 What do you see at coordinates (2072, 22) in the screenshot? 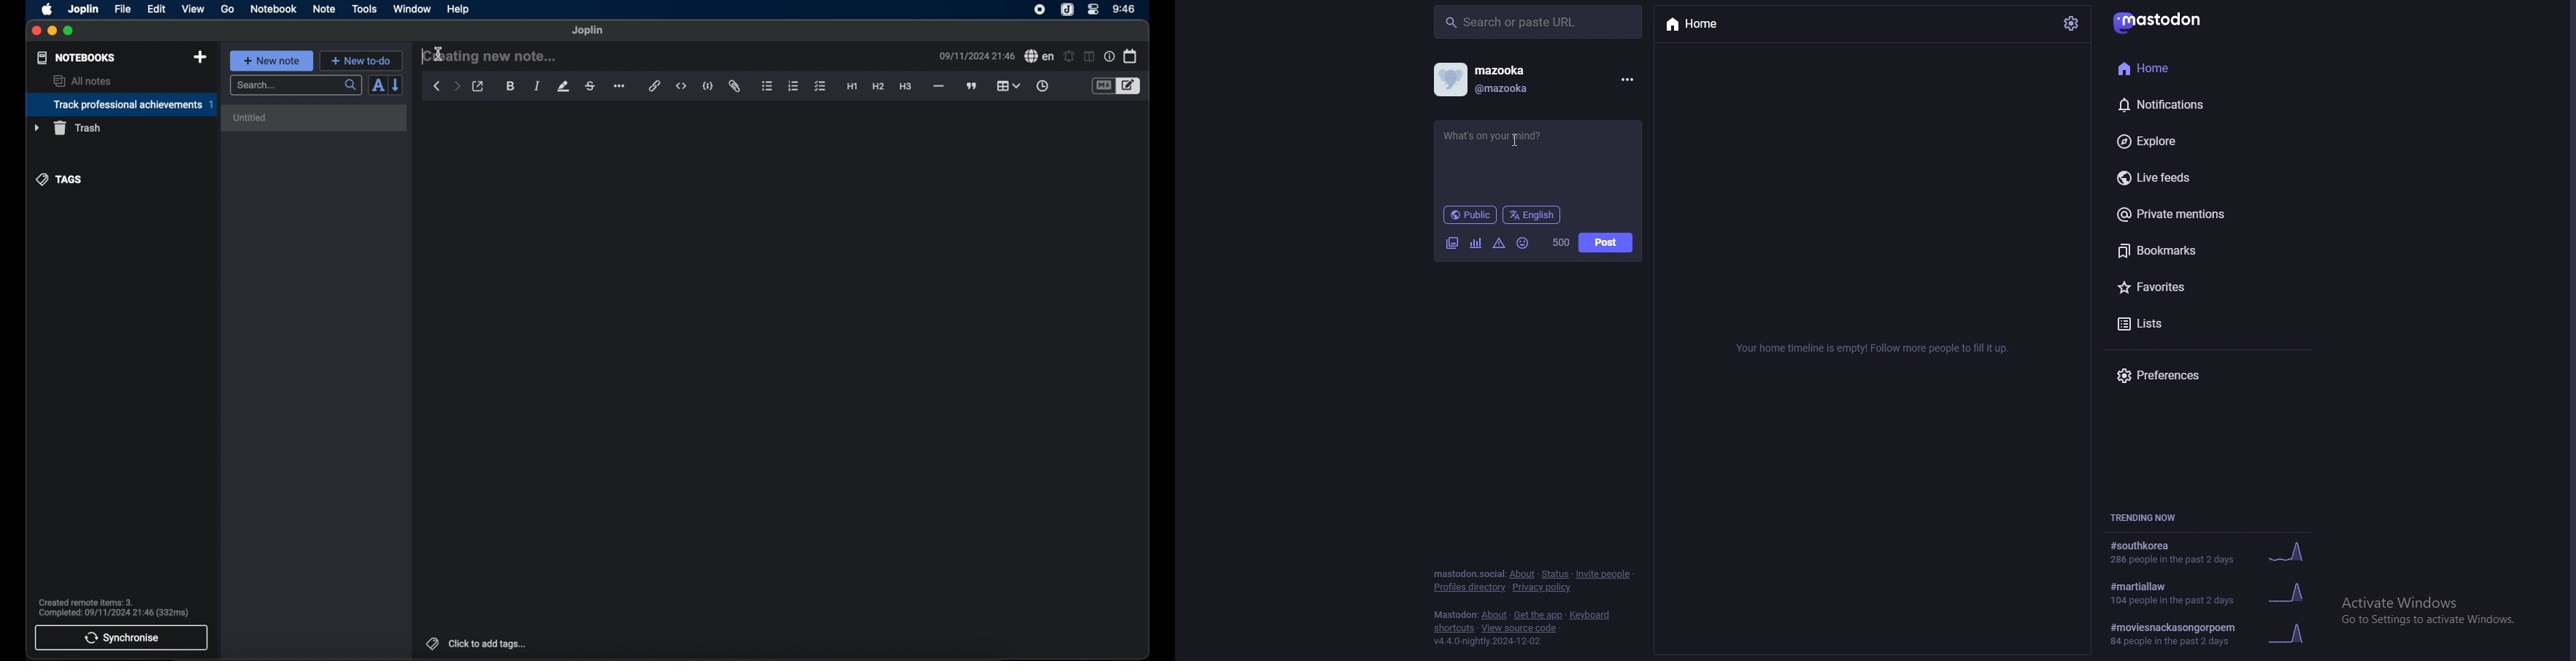
I see `settings` at bounding box center [2072, 22].